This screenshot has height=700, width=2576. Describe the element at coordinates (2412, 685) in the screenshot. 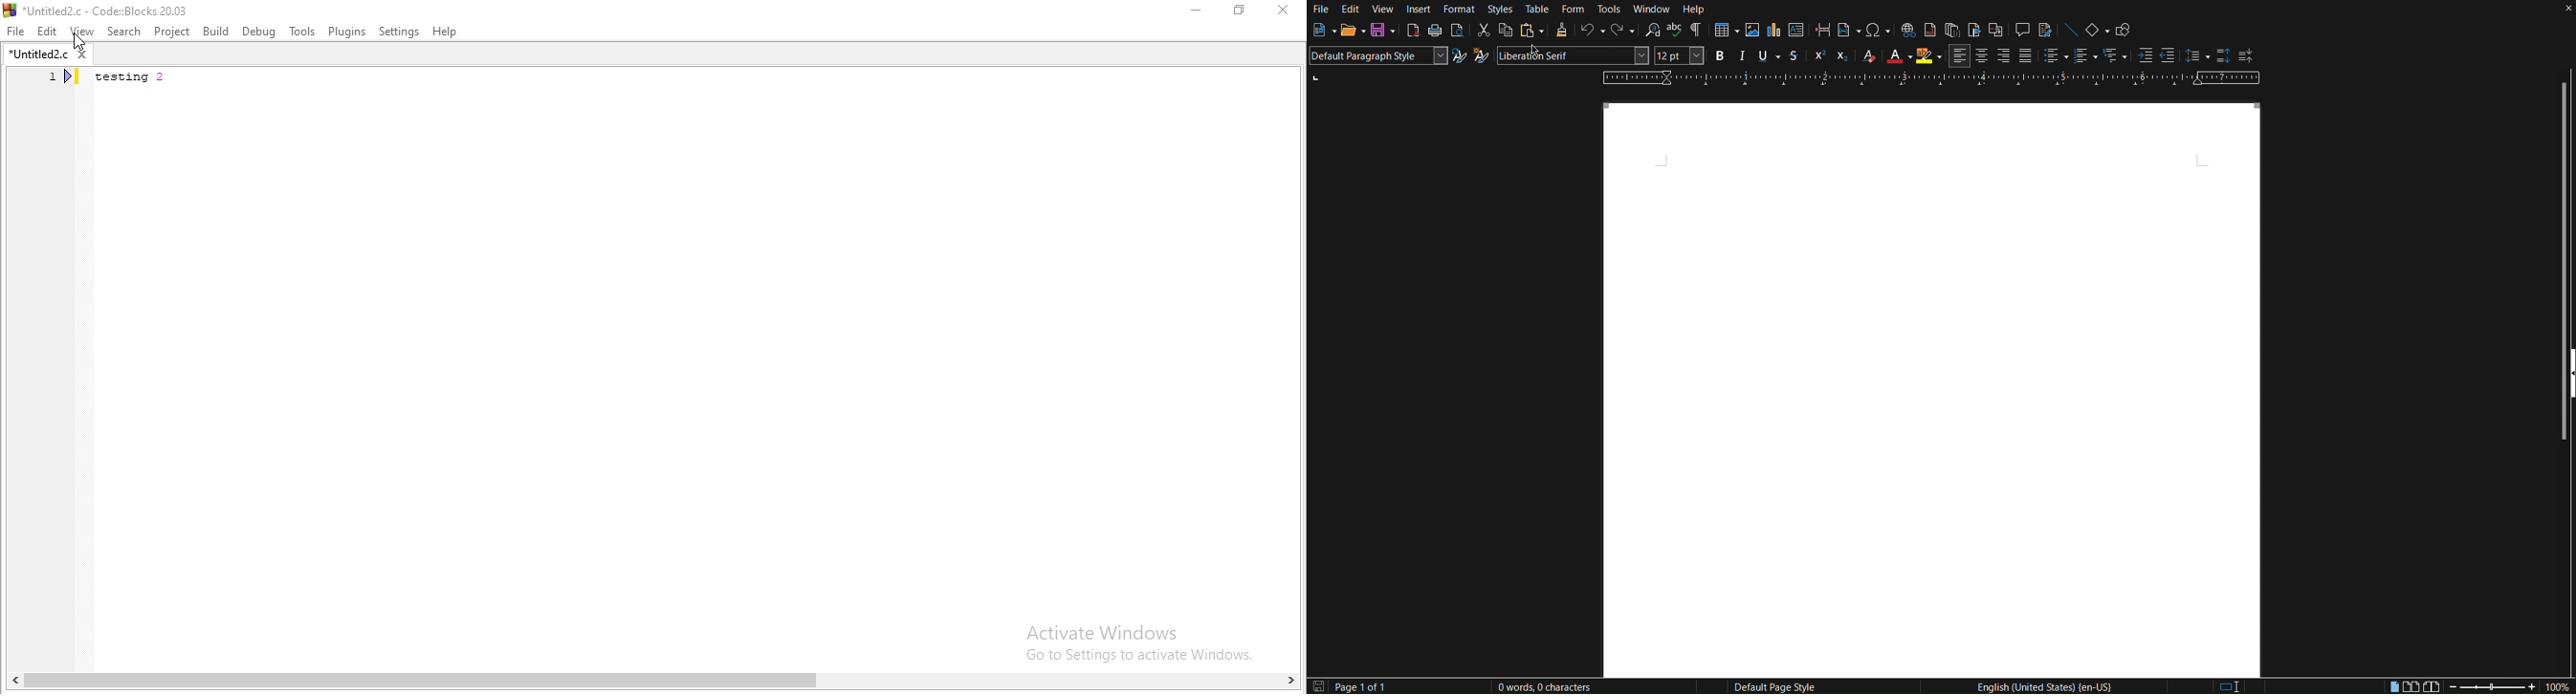

I see `Multiple page view` at that location.